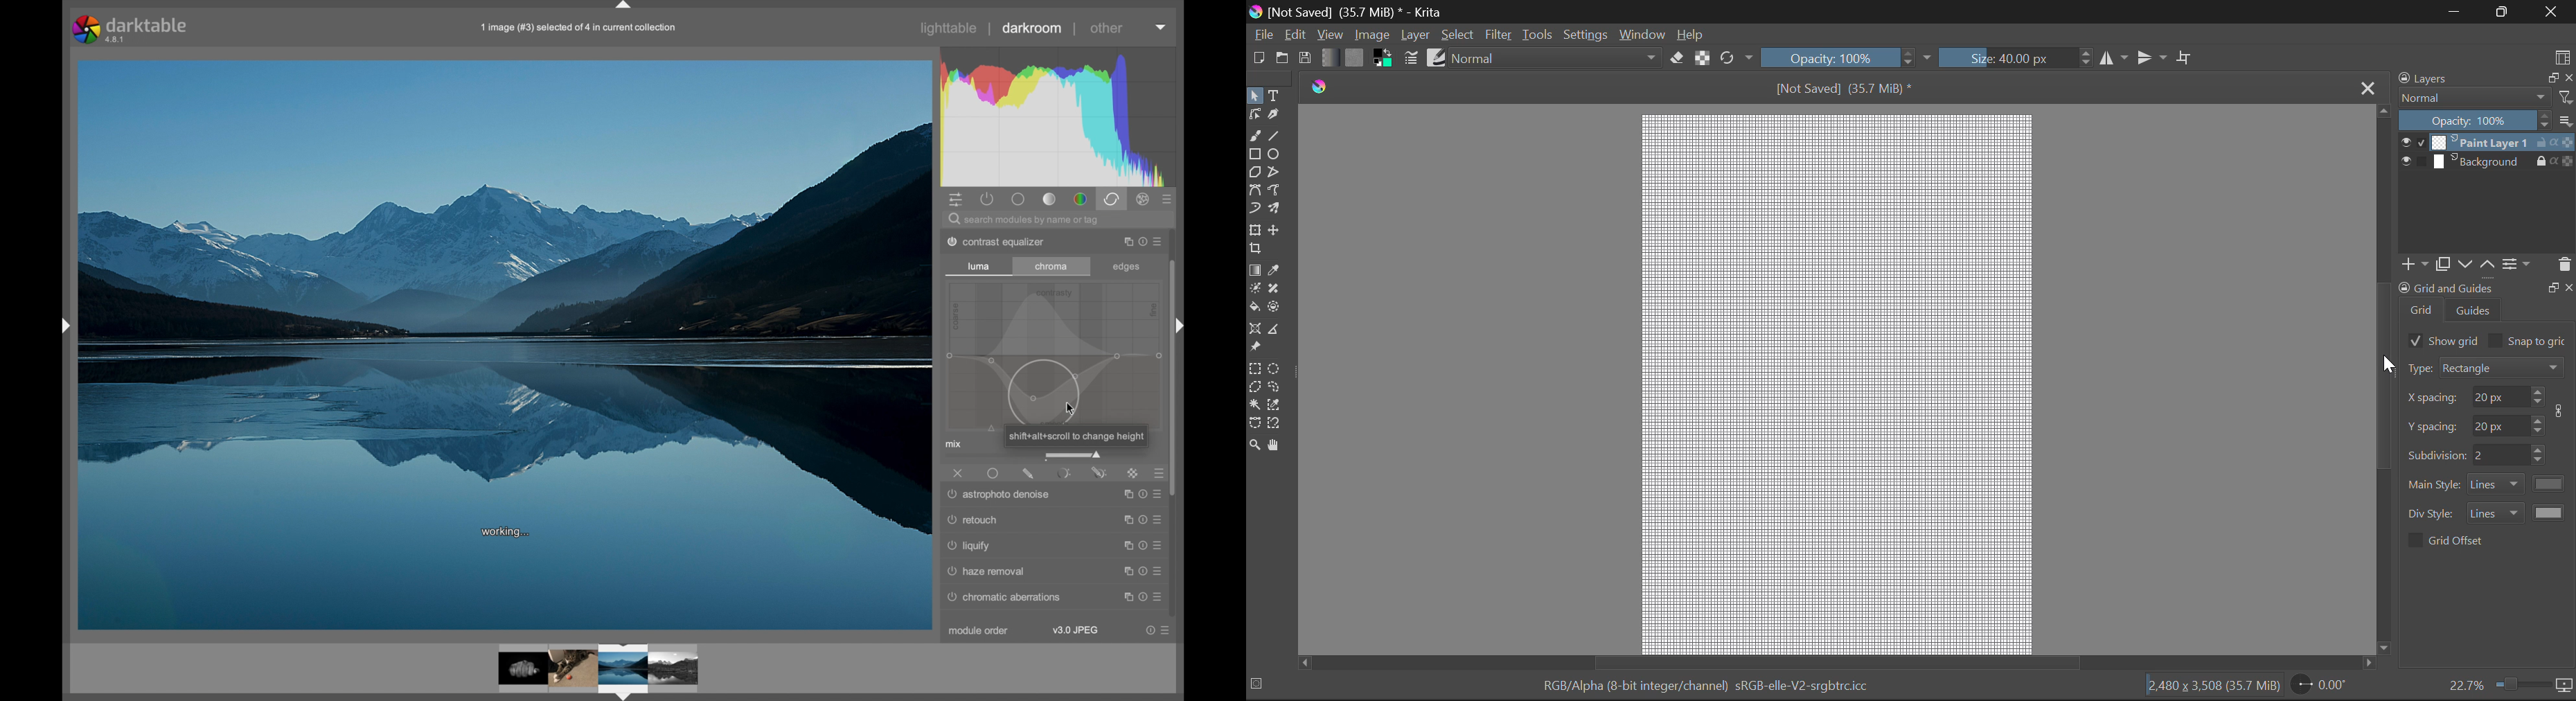 The image size is (2576, 728). Describe the element at coordinates (2550, 77) in the screenshot. I see `copy` at that location.